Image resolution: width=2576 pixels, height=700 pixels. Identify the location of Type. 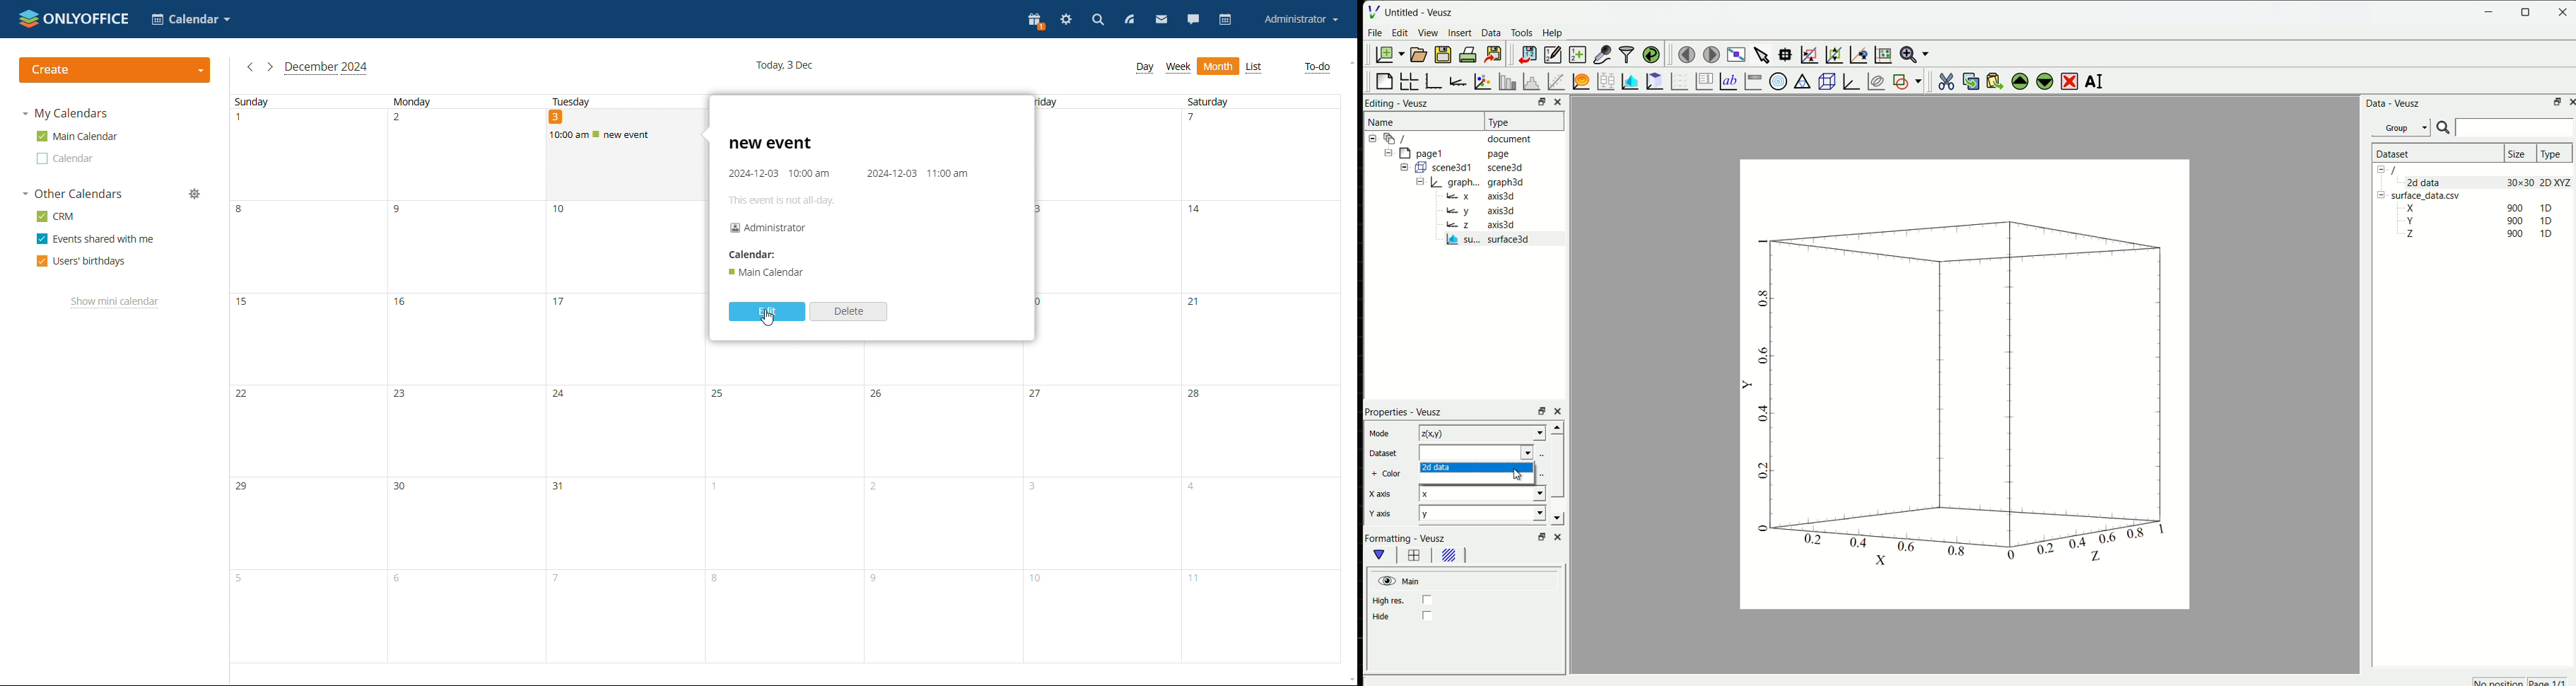
(2552, 154).